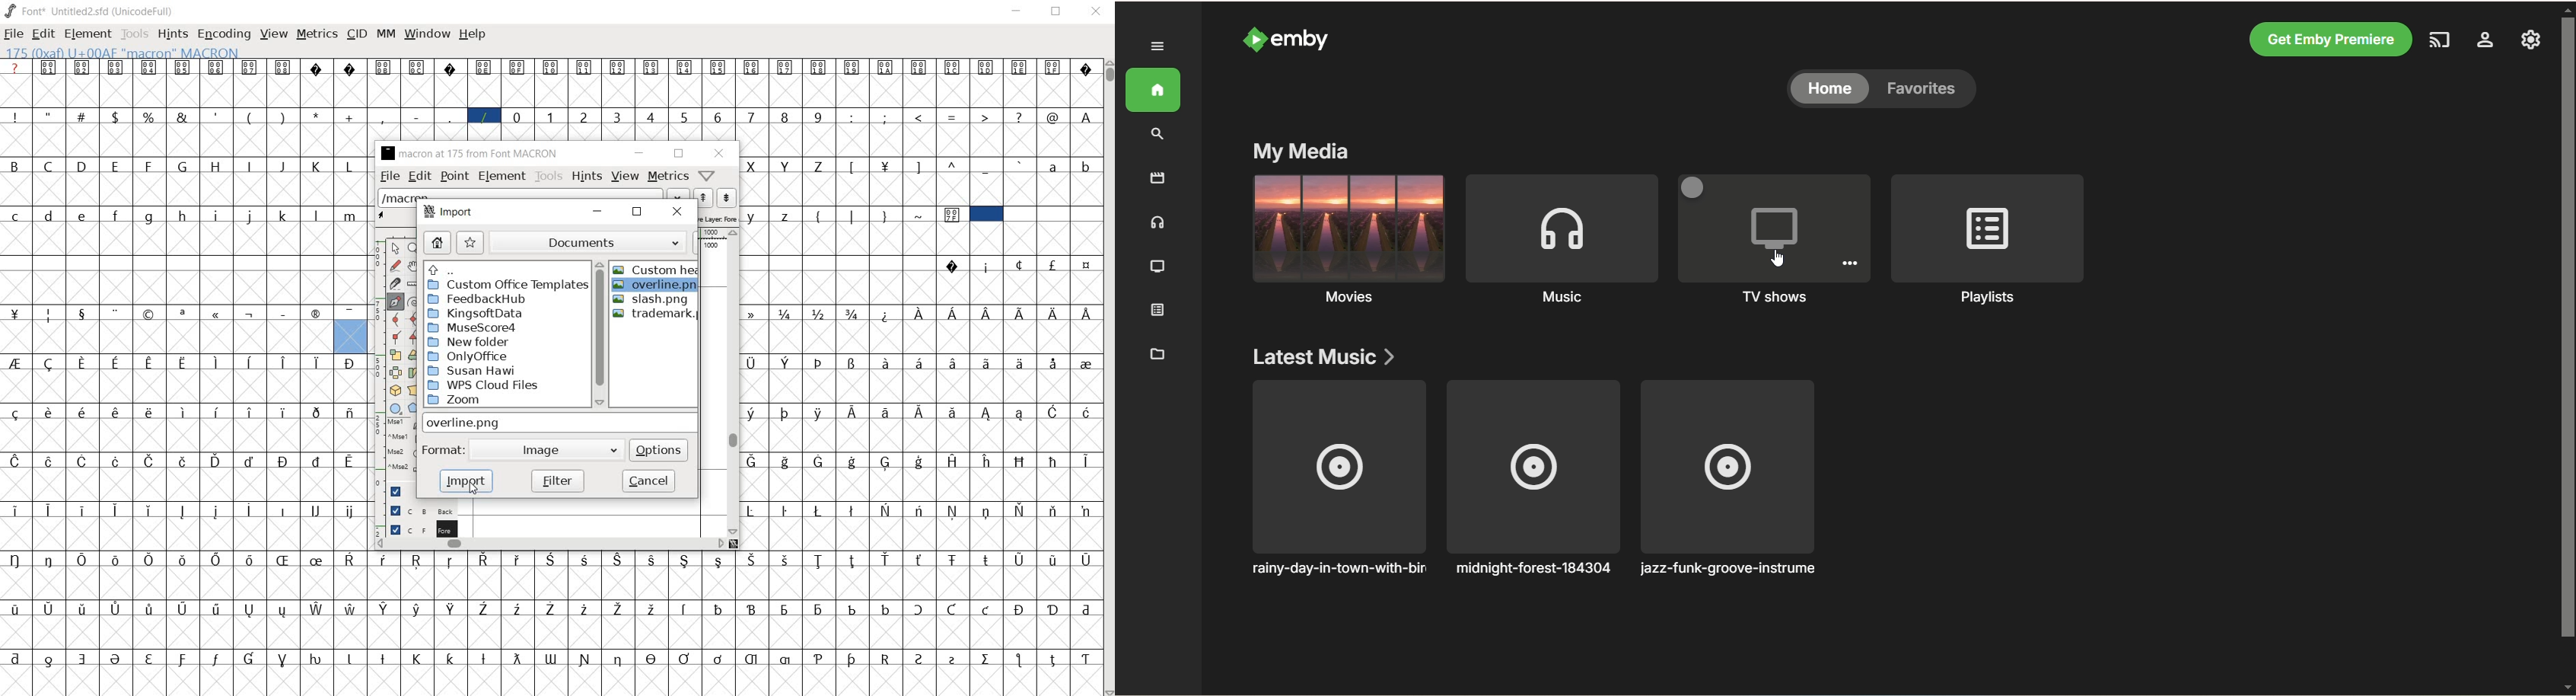 Image resolution: width=2576 pixels, height=700 pixels. What do you see at coordinates (217, 215) in the screenshot?
I see `i` at bounding box center [217, 215].